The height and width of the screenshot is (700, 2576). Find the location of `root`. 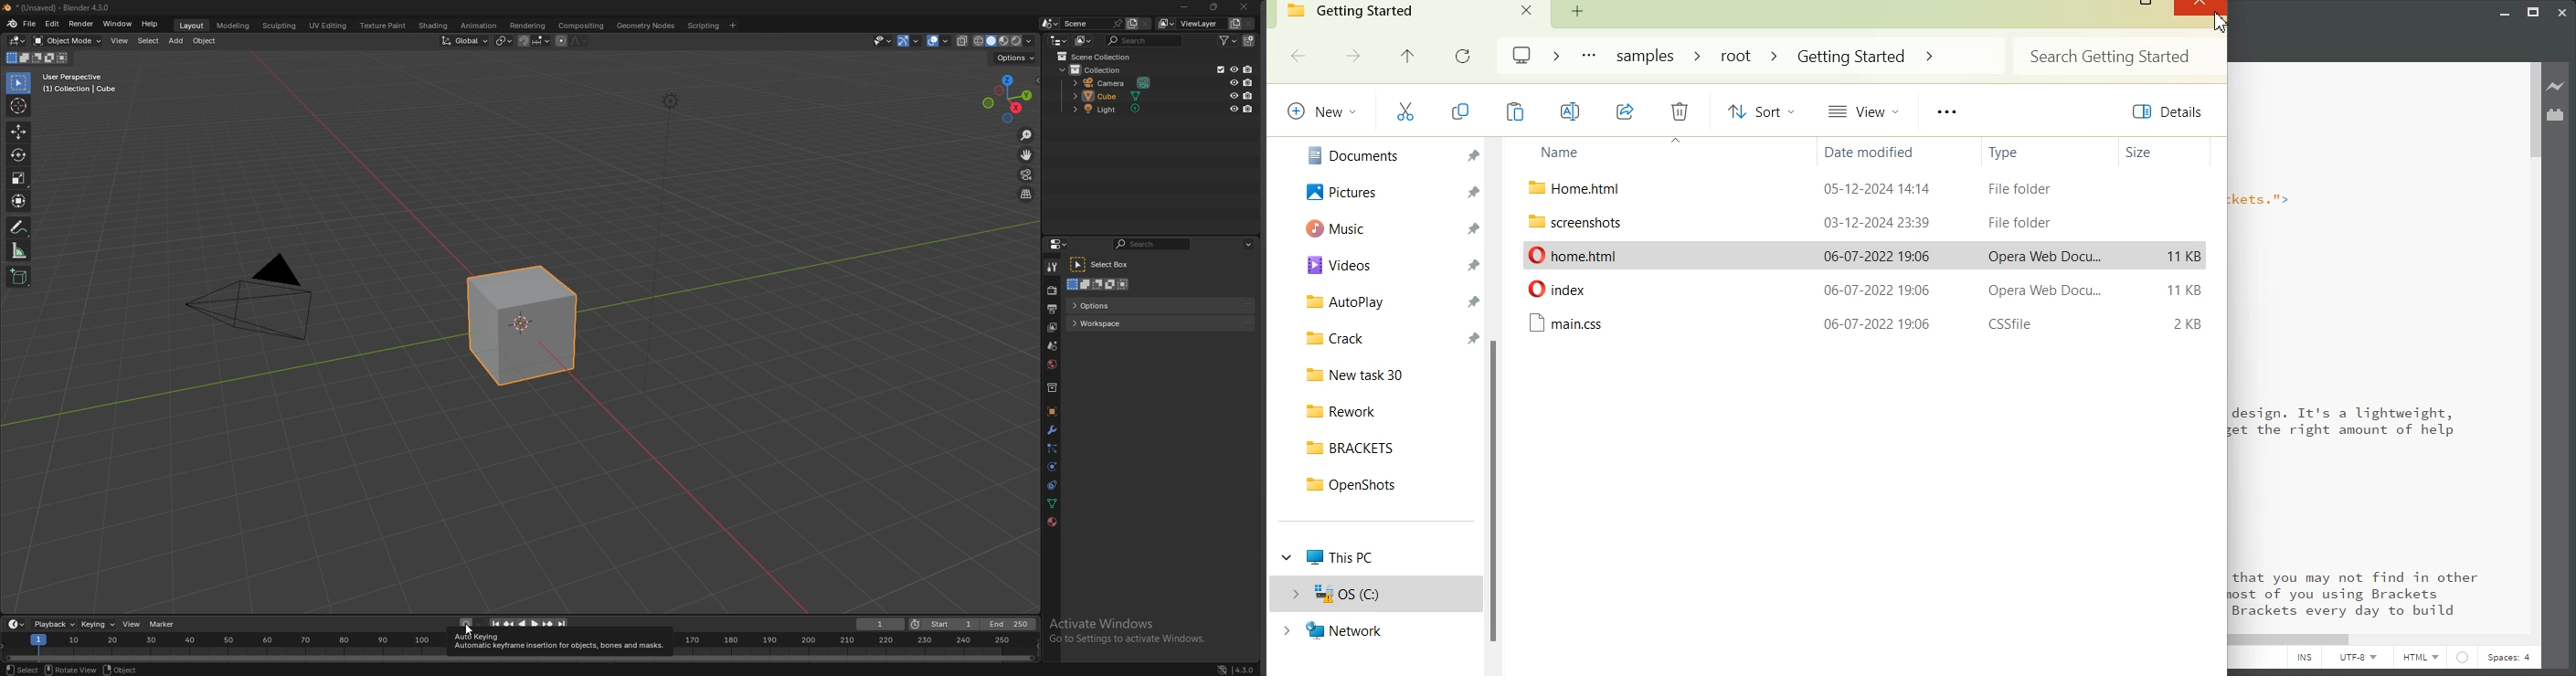

root is located at coordinates (1734, 55).